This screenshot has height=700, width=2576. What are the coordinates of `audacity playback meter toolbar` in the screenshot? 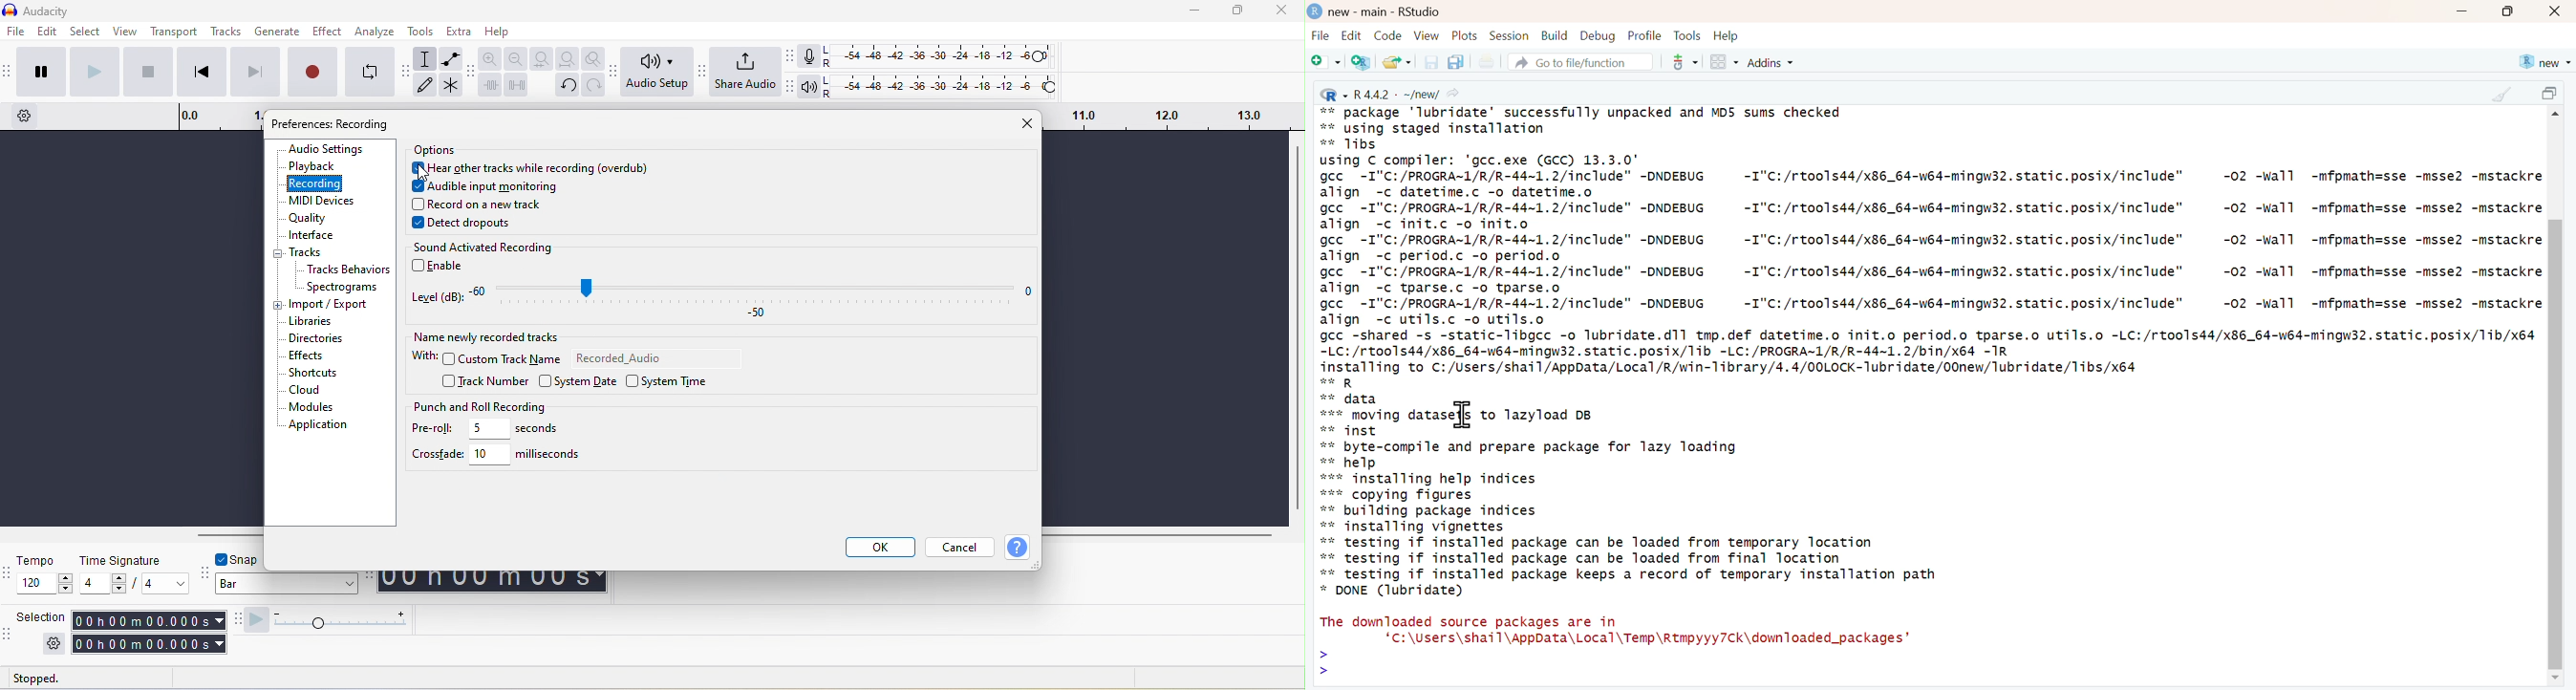 It's located at (786, 88).